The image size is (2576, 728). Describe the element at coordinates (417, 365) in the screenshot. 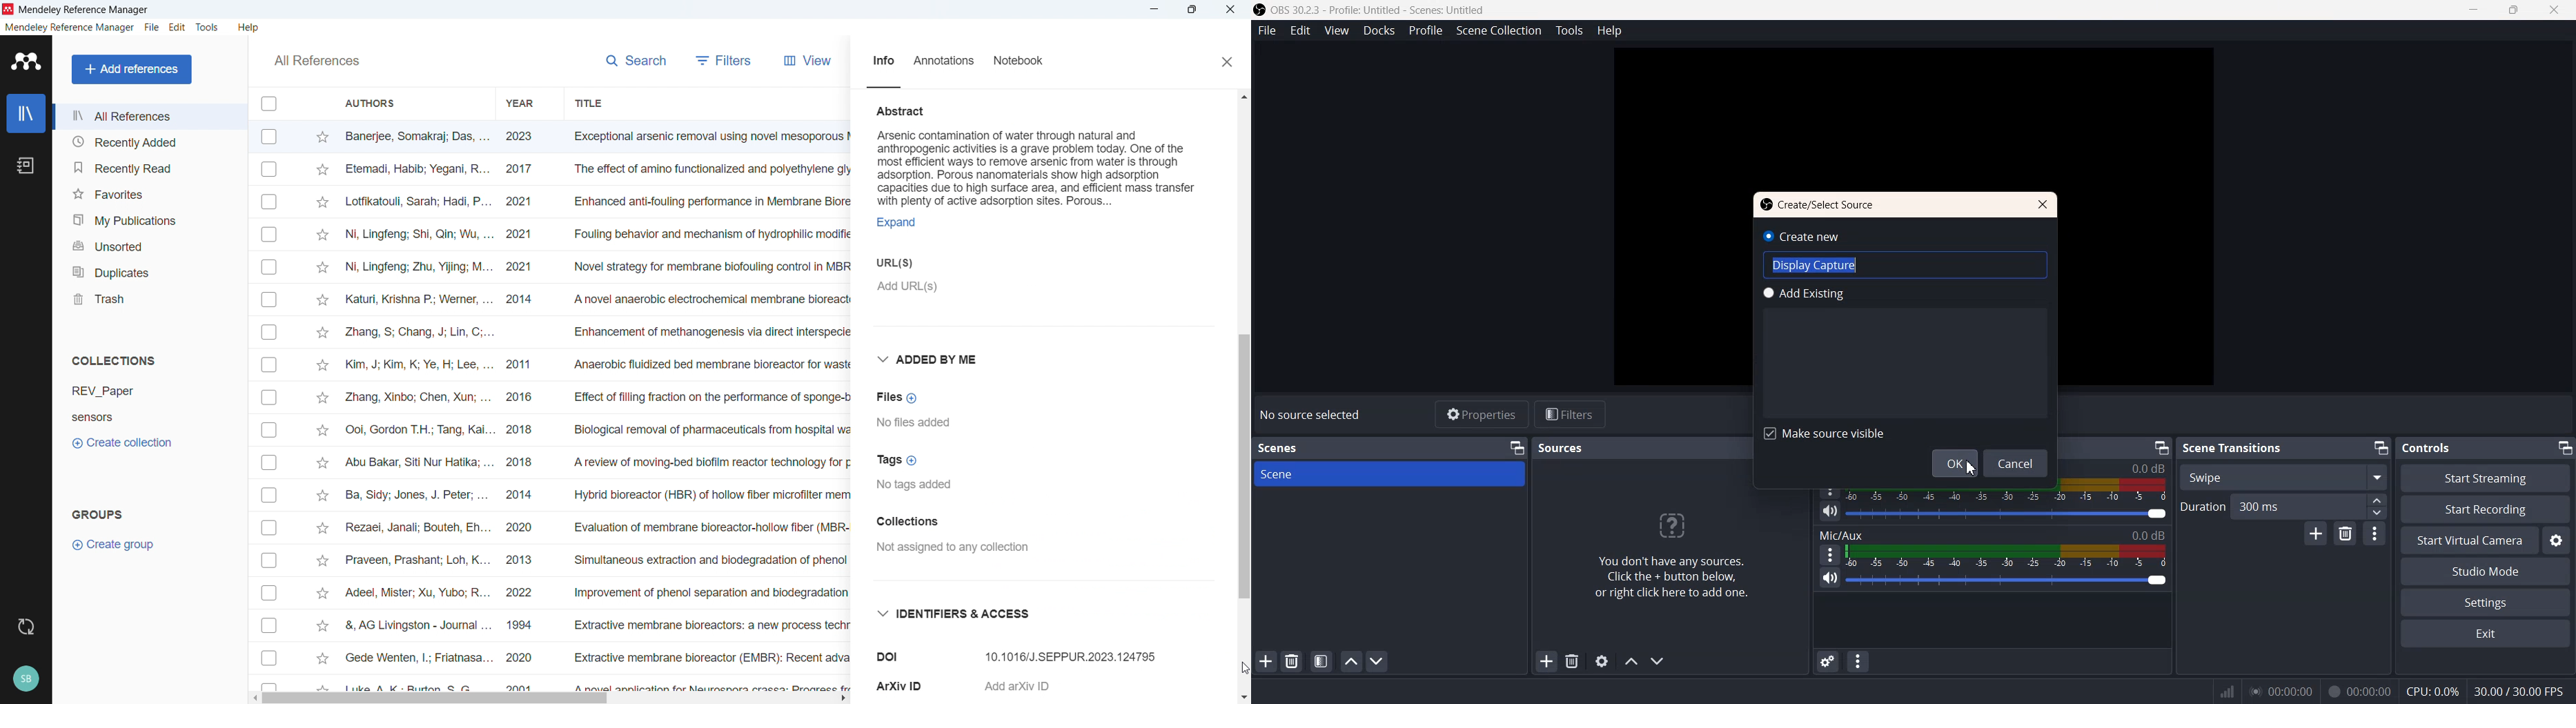

I see `kim,j,kim,k,ye,h,lee` at that location.